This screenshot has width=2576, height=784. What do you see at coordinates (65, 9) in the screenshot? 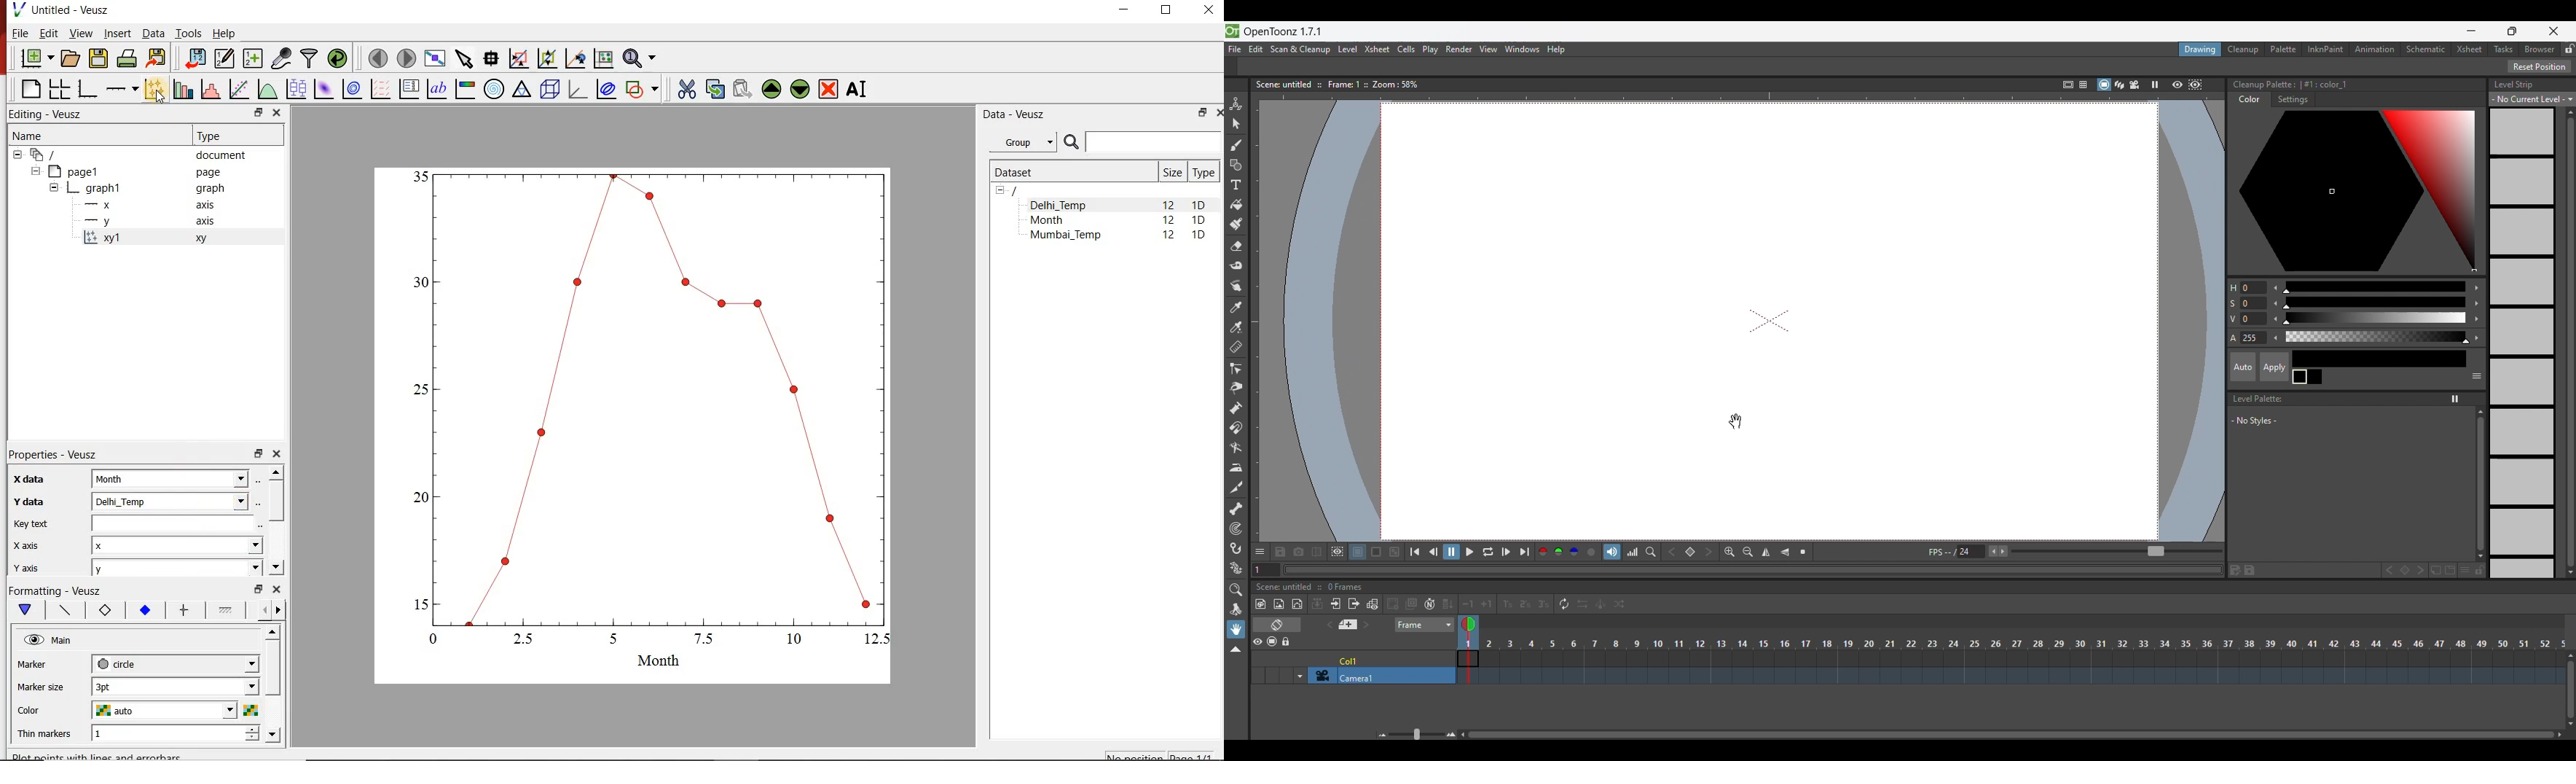
I see `Untitled-Veusz` at bounding box center [65, 9].